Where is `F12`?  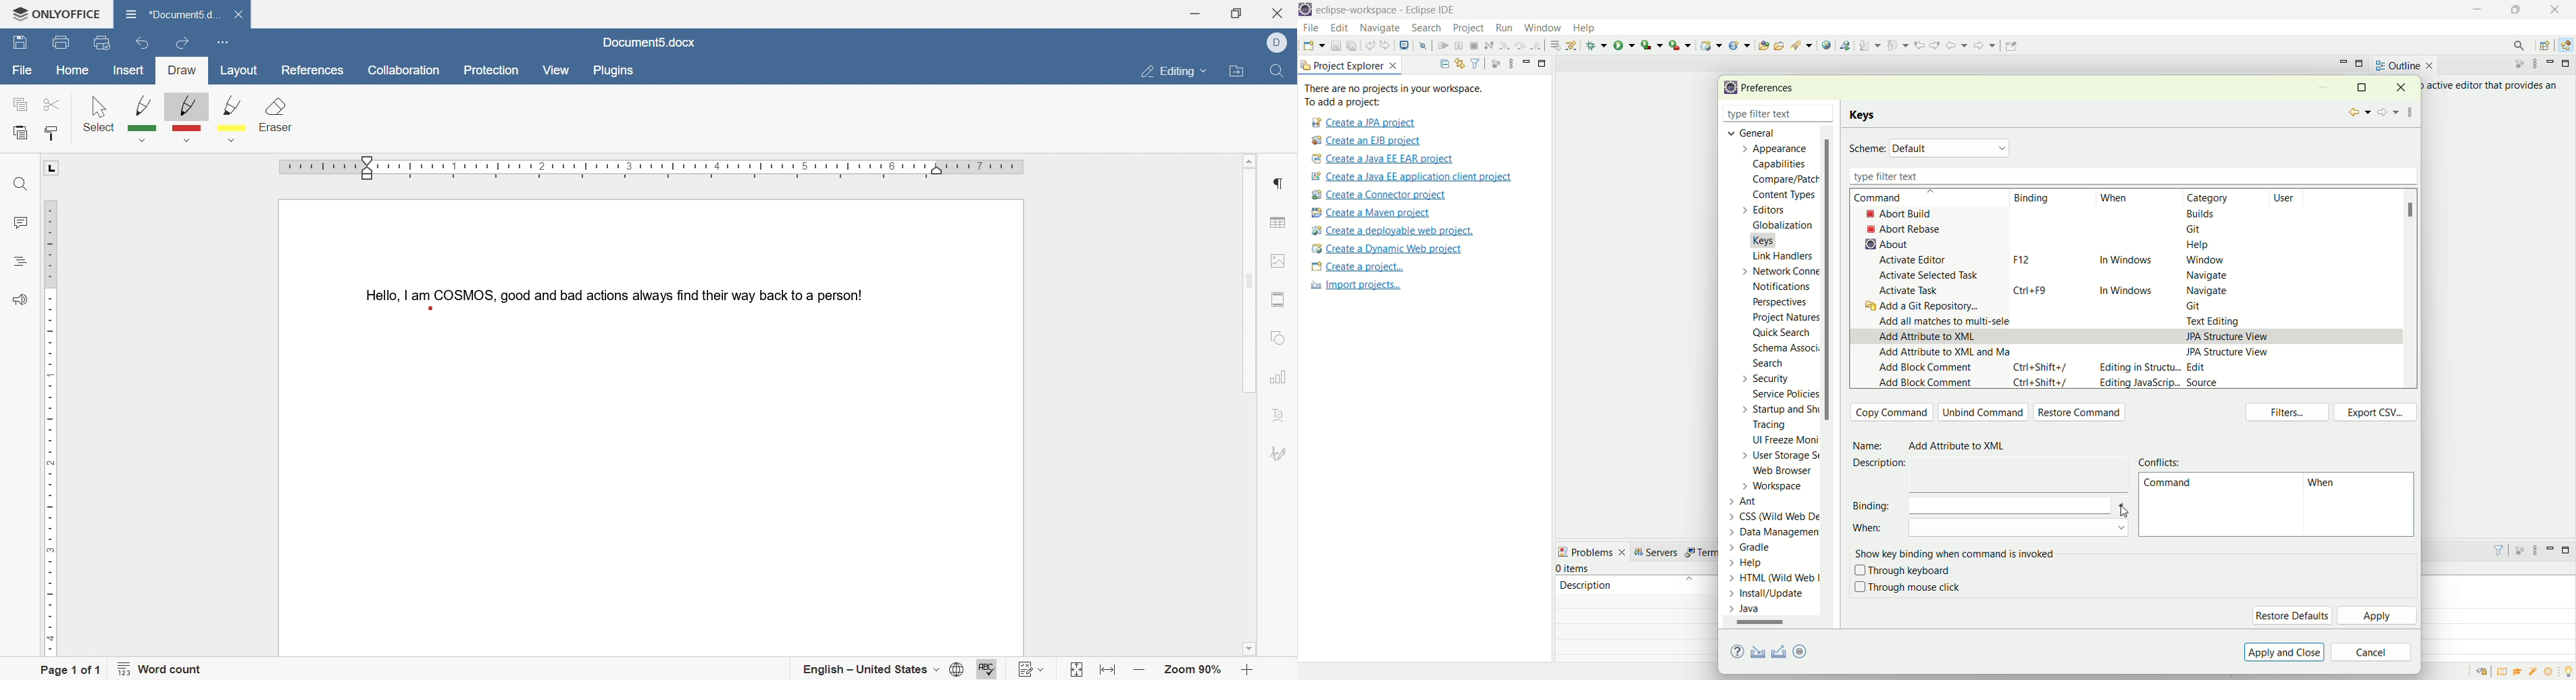
F12 is located at coordinates (2019, 259).